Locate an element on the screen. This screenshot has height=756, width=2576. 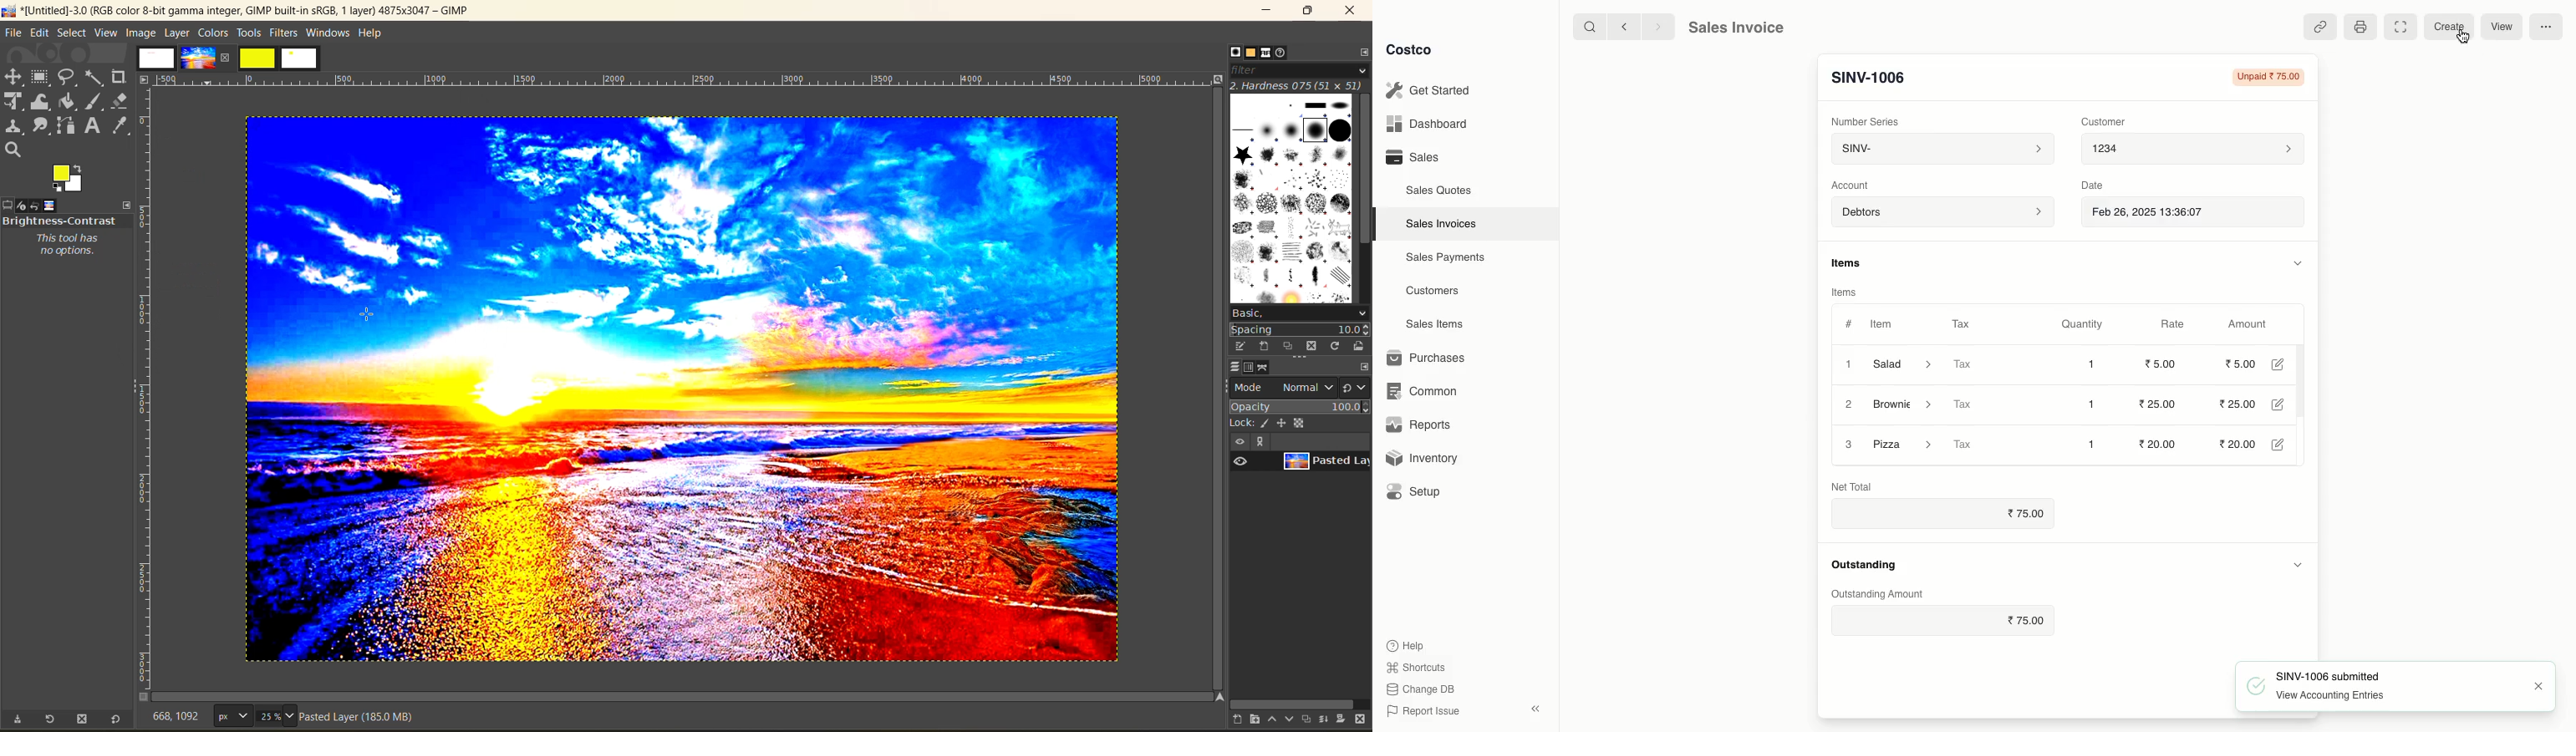
Edit is located at coordinates (2280, 405).